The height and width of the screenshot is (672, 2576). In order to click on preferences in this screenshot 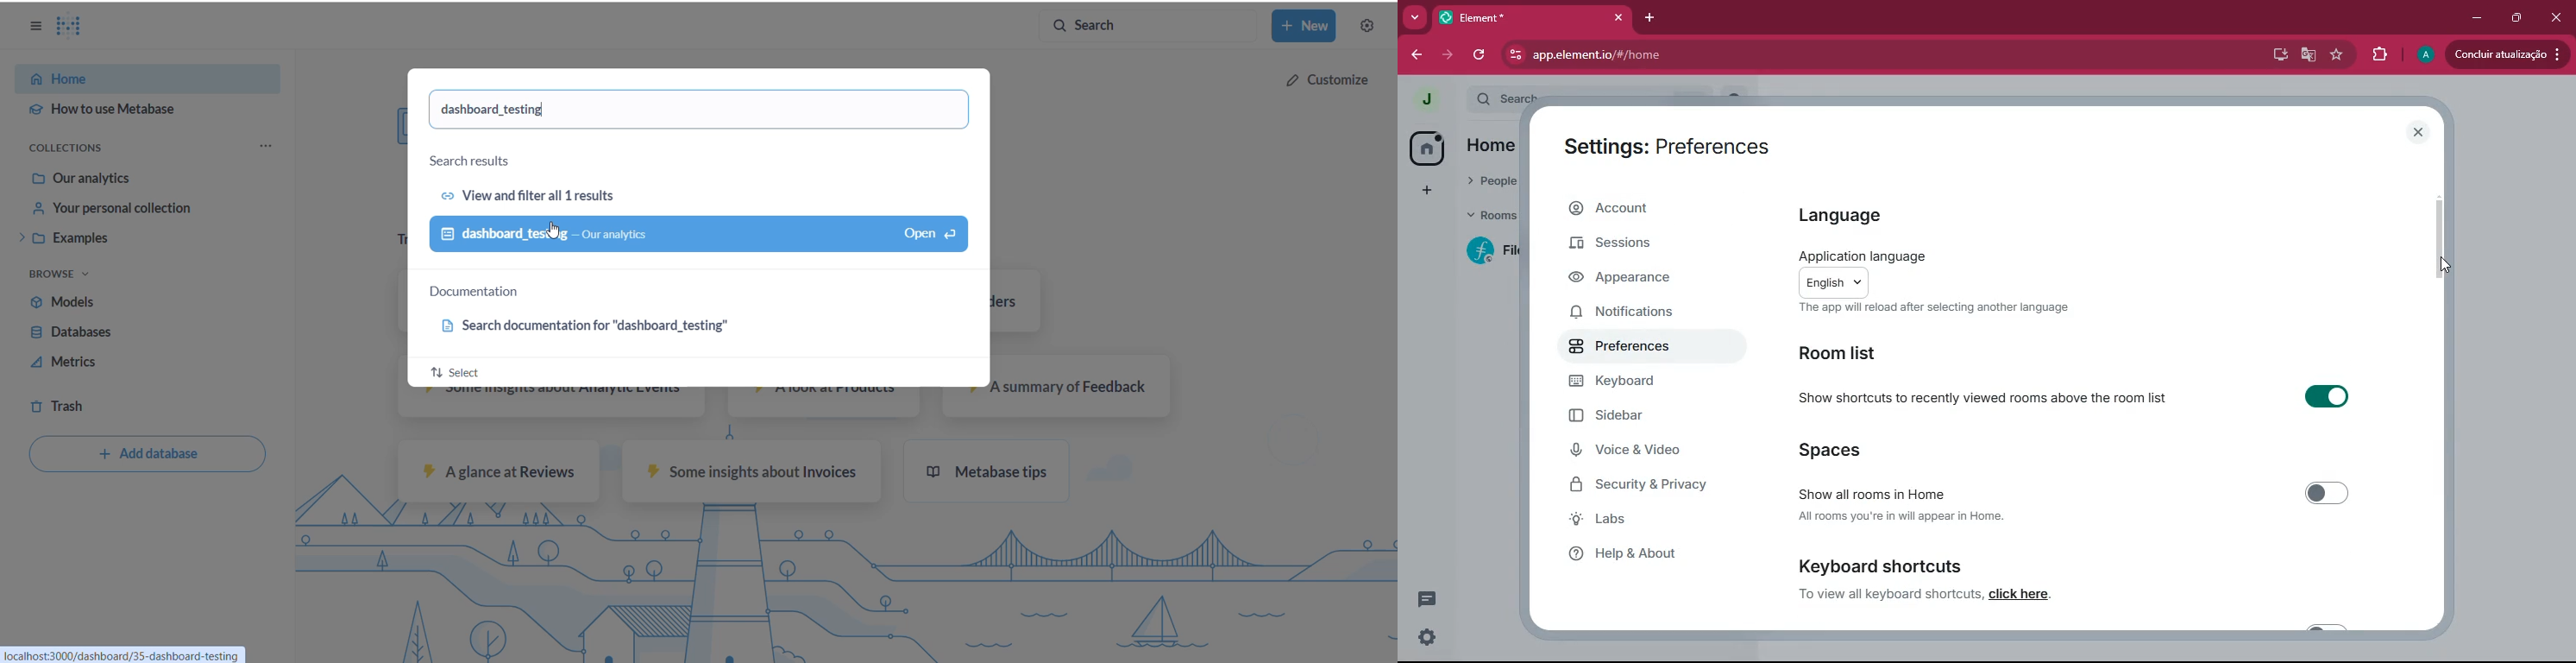, I will do `click(1636, 348)`.